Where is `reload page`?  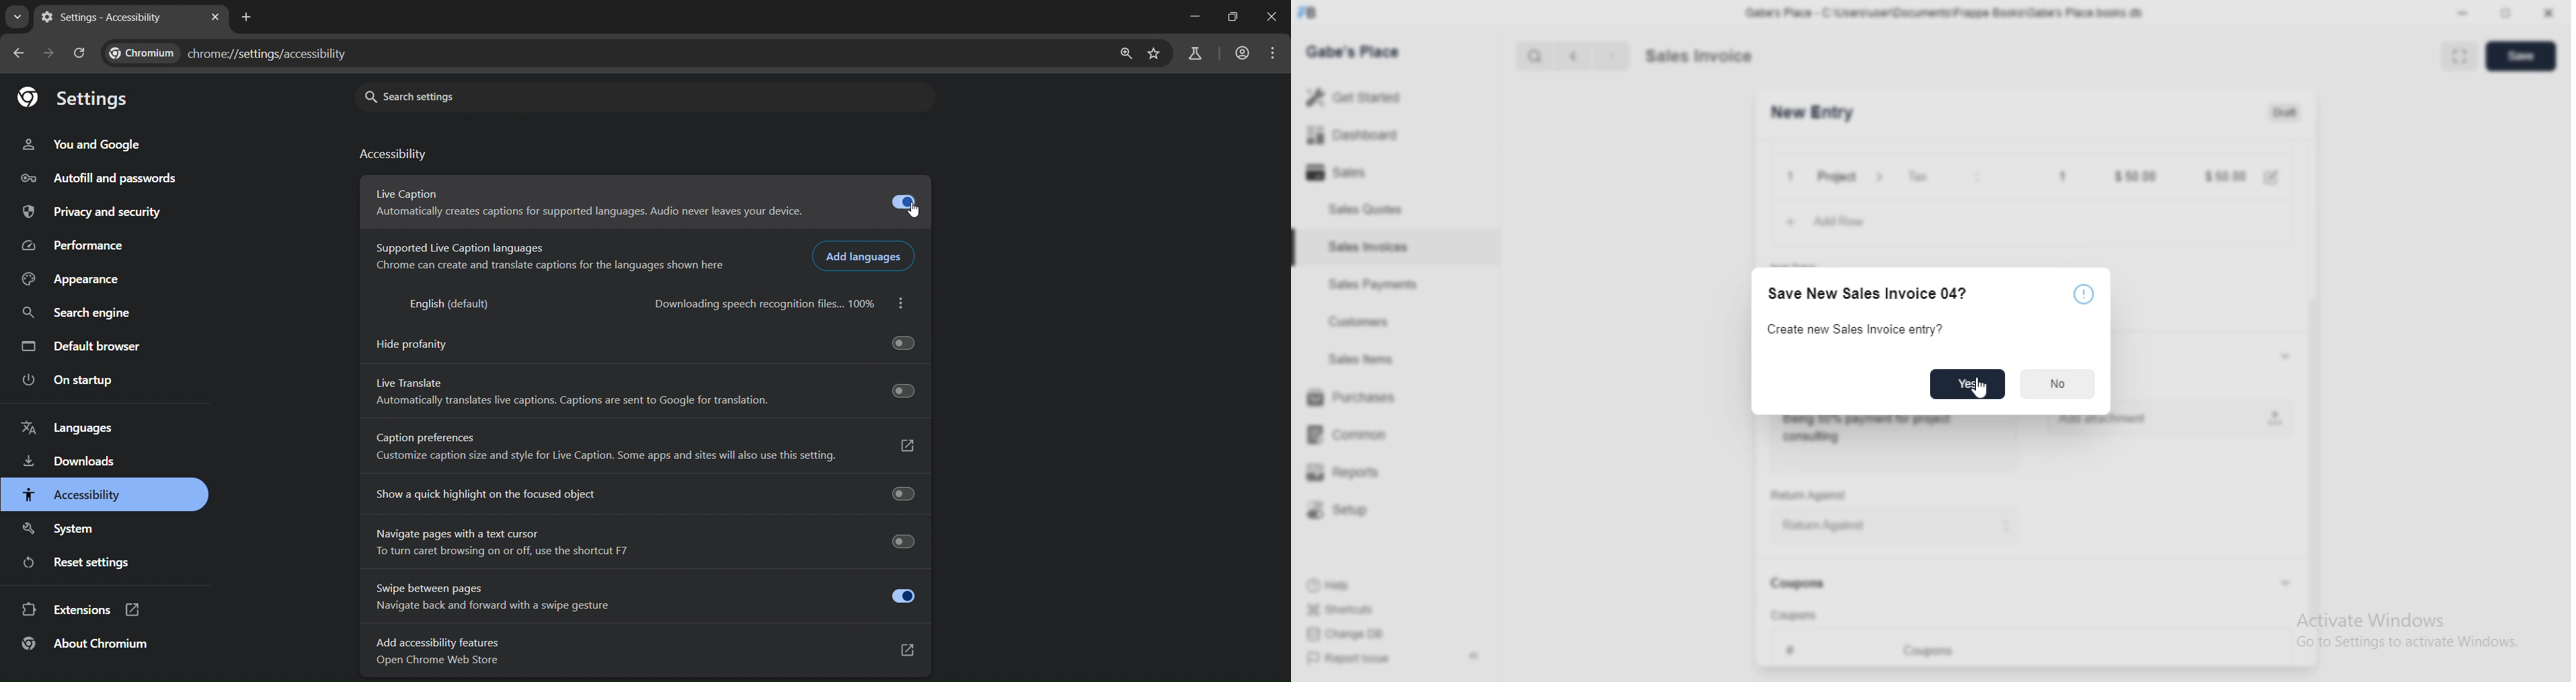
reload page is located at coordinates (79, 52).